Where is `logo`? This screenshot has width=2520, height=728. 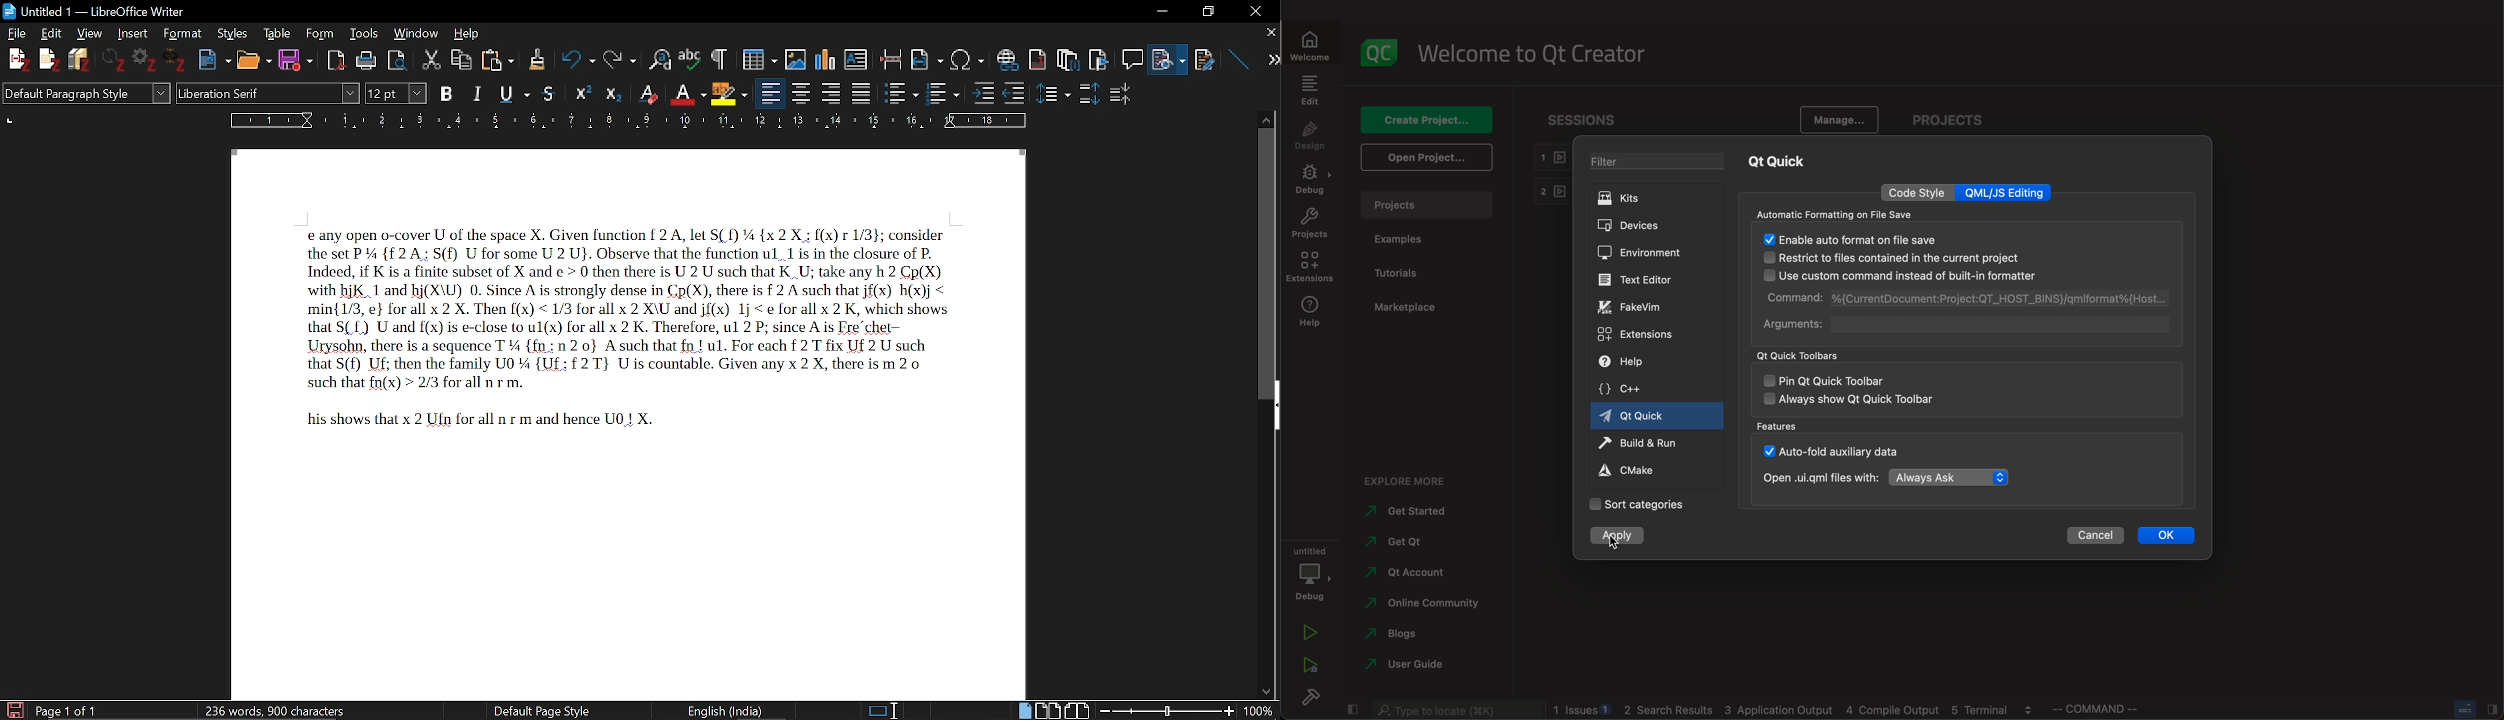
logo is located at coordinates (1379, 54).